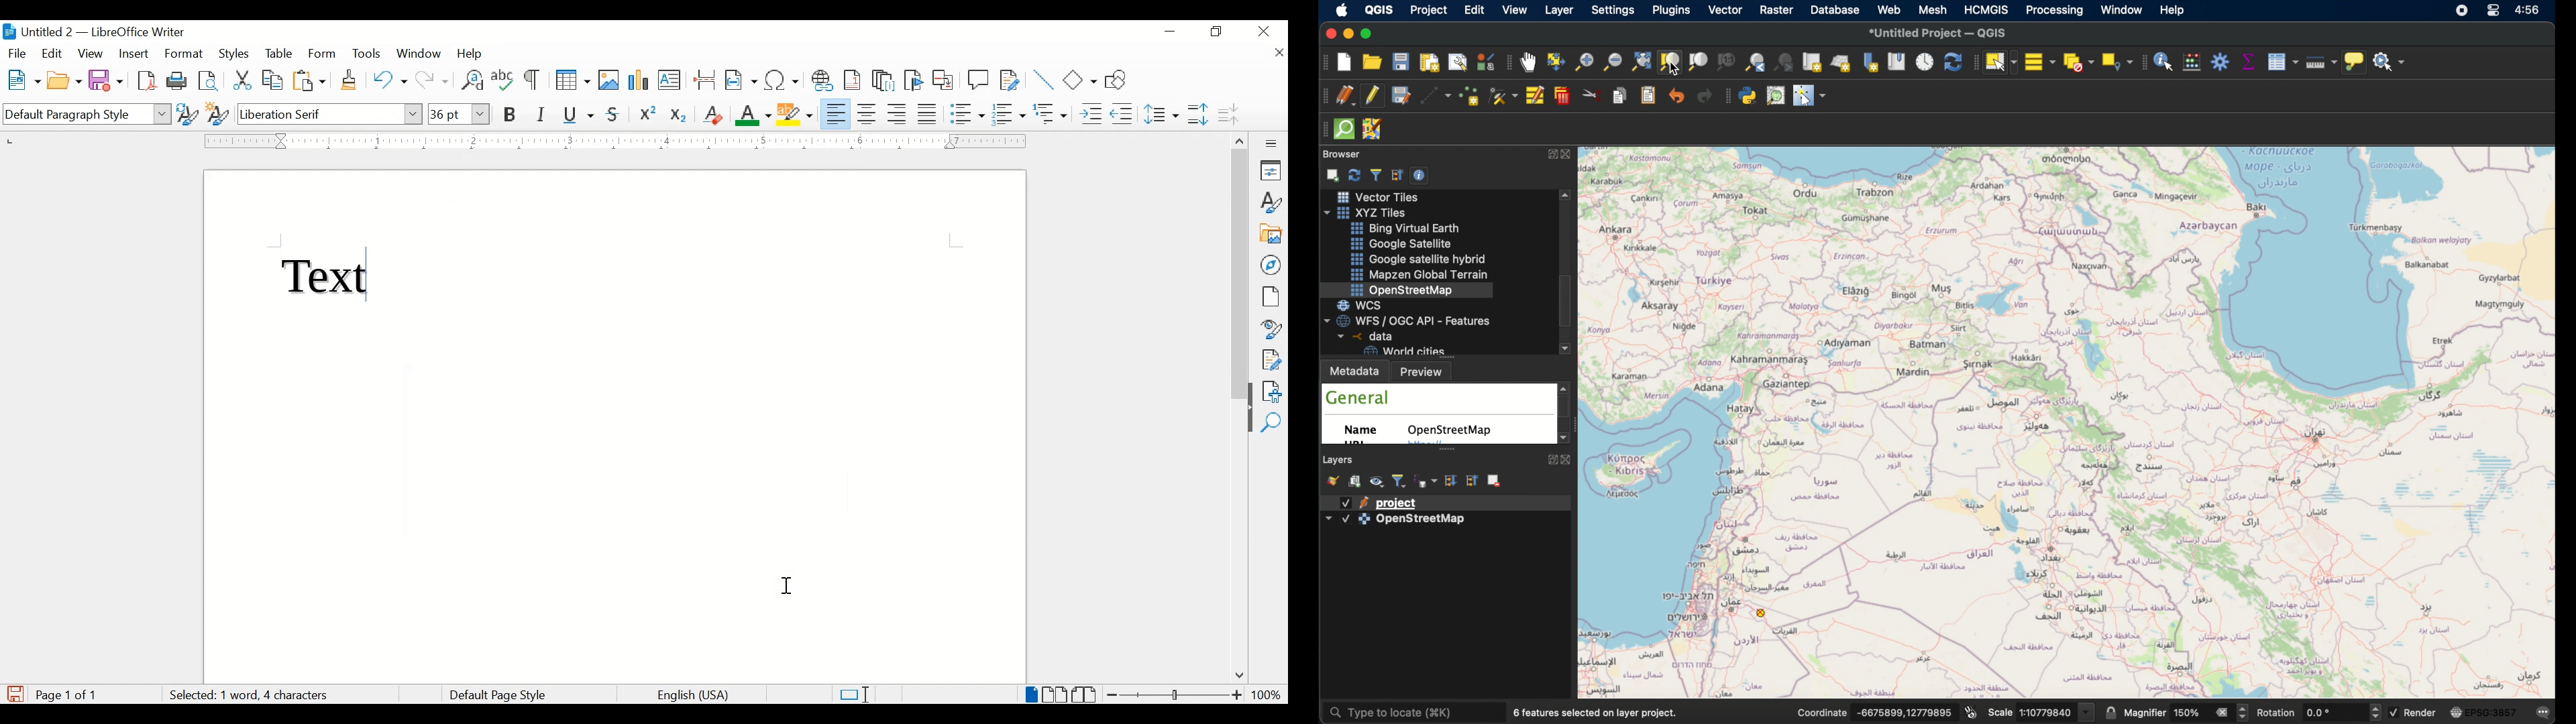  I want to click on modify attributes, so click(1536, 97).